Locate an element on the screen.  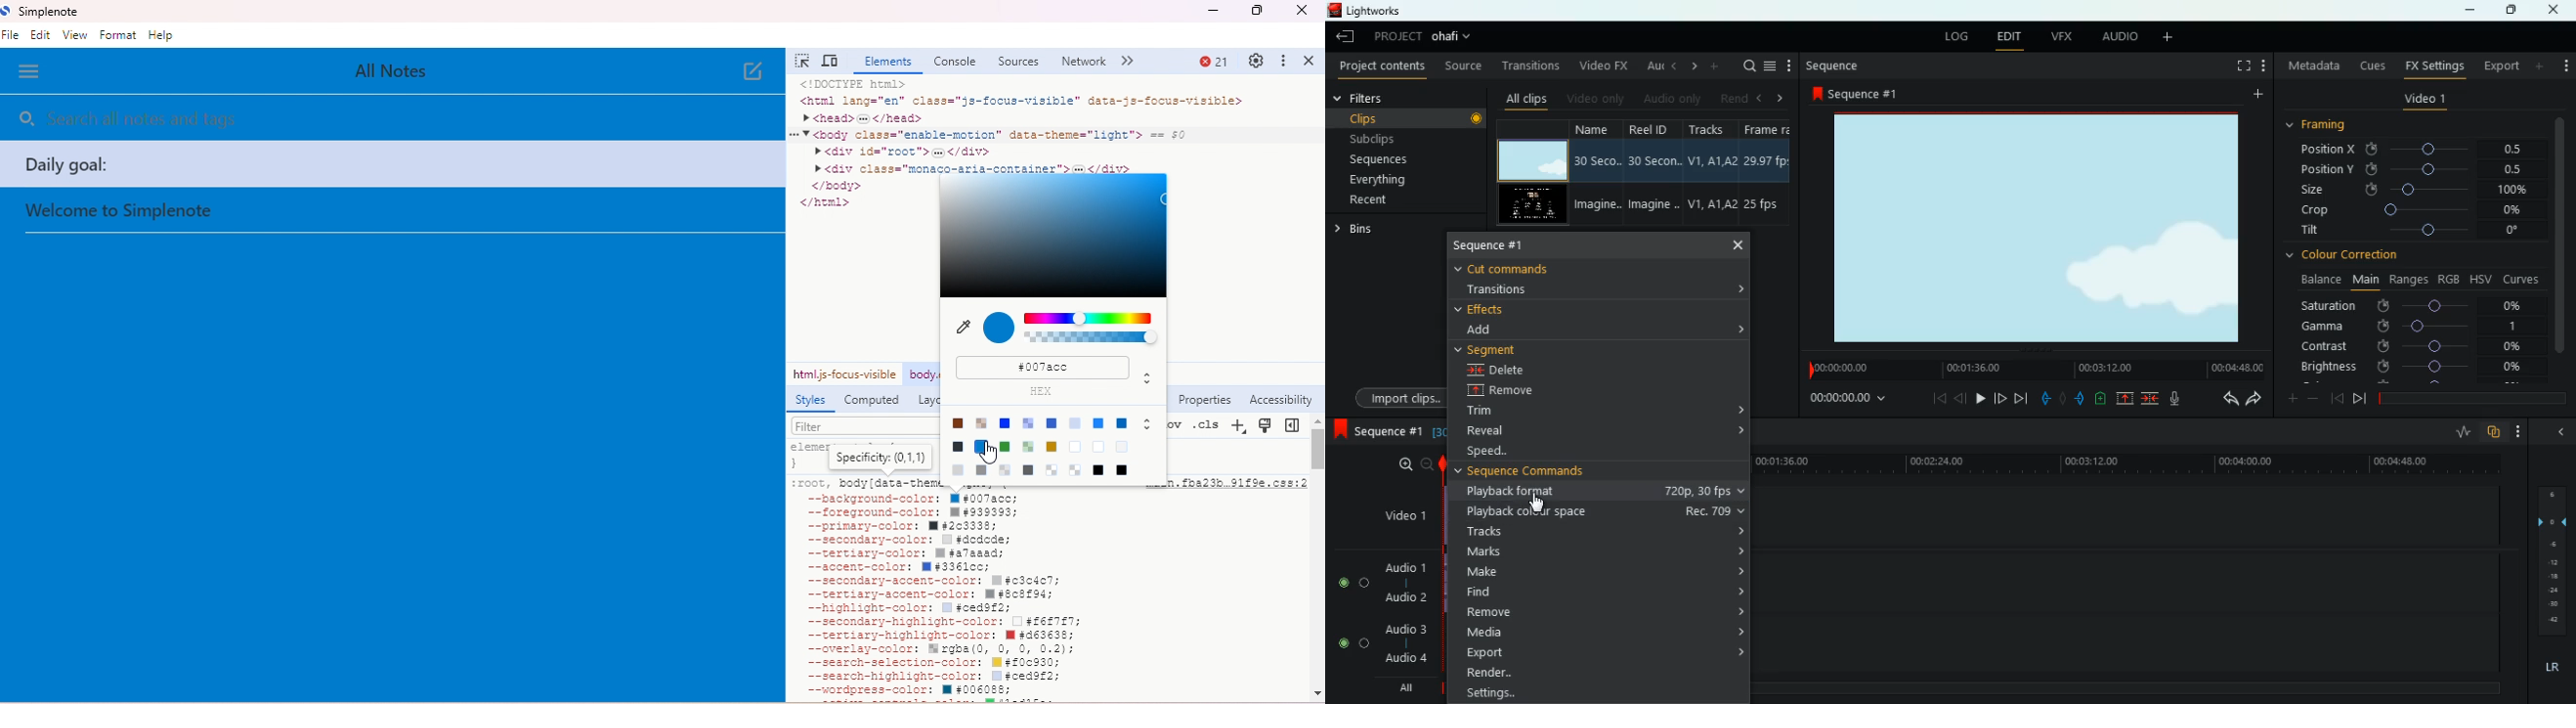
add is located at coordinates (2168, 38).